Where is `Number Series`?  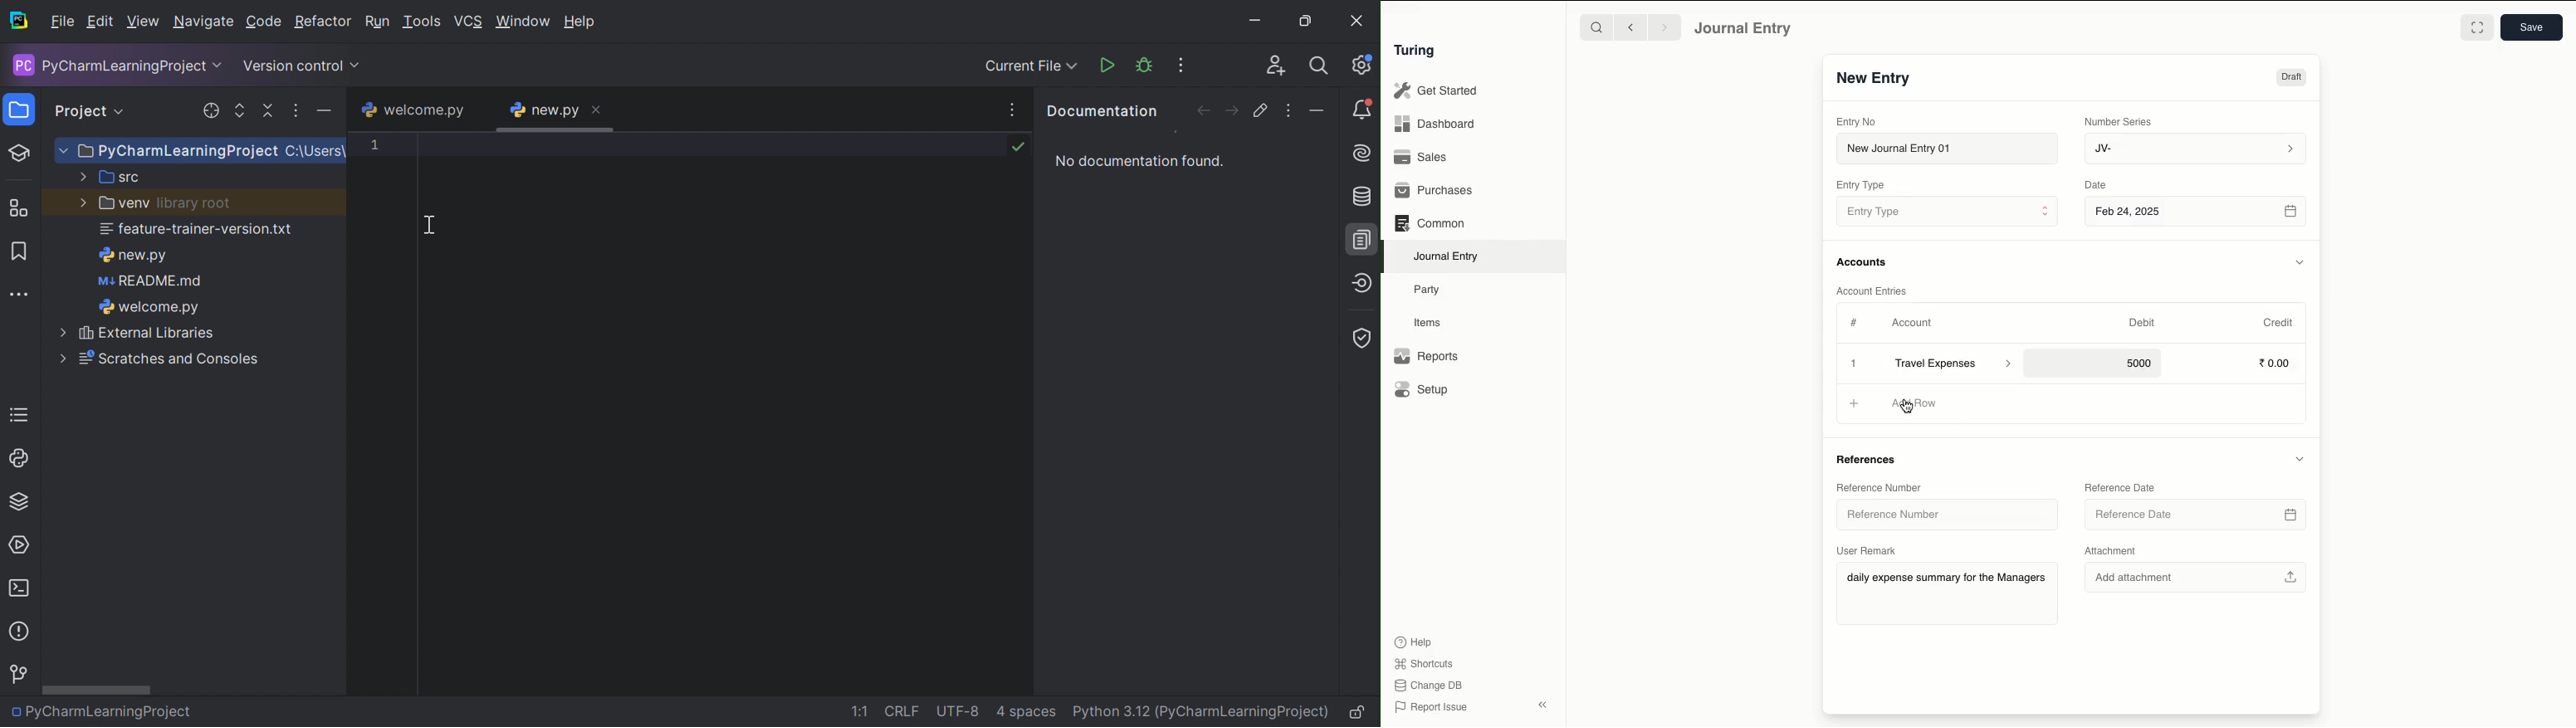 Number Series is located at coordinates (2121, 122).